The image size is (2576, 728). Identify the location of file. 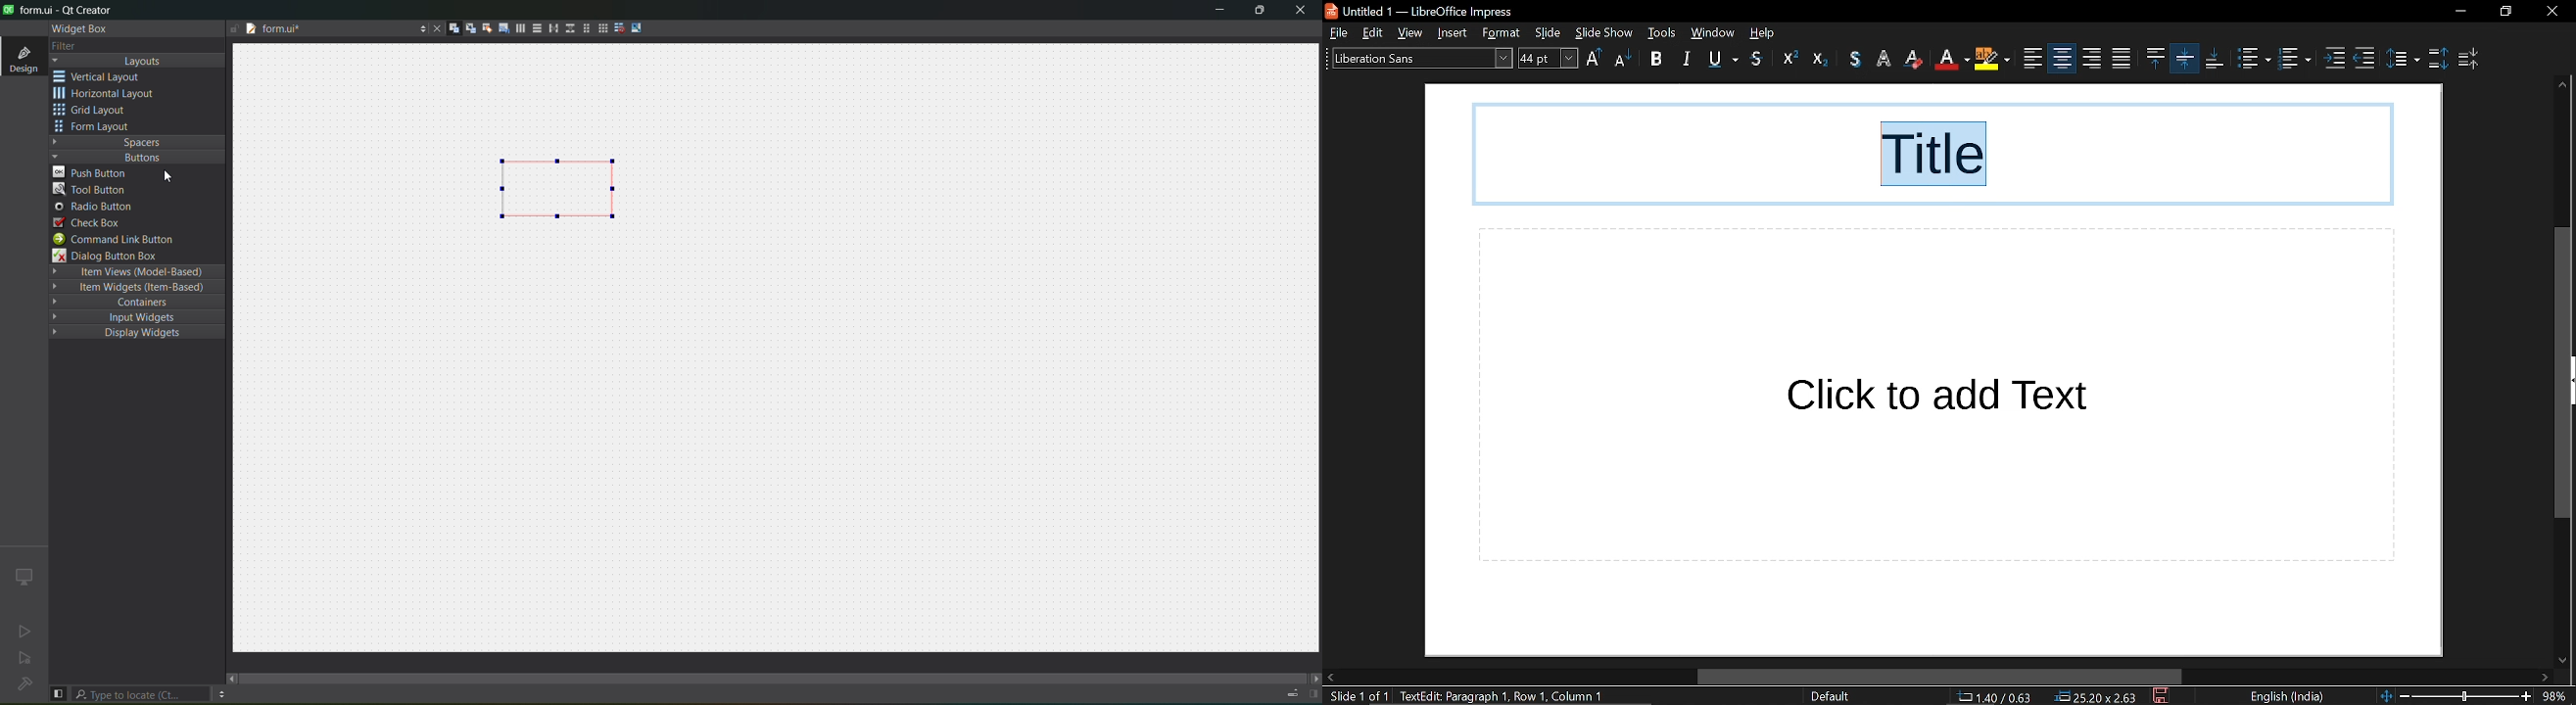
(1338, 32).